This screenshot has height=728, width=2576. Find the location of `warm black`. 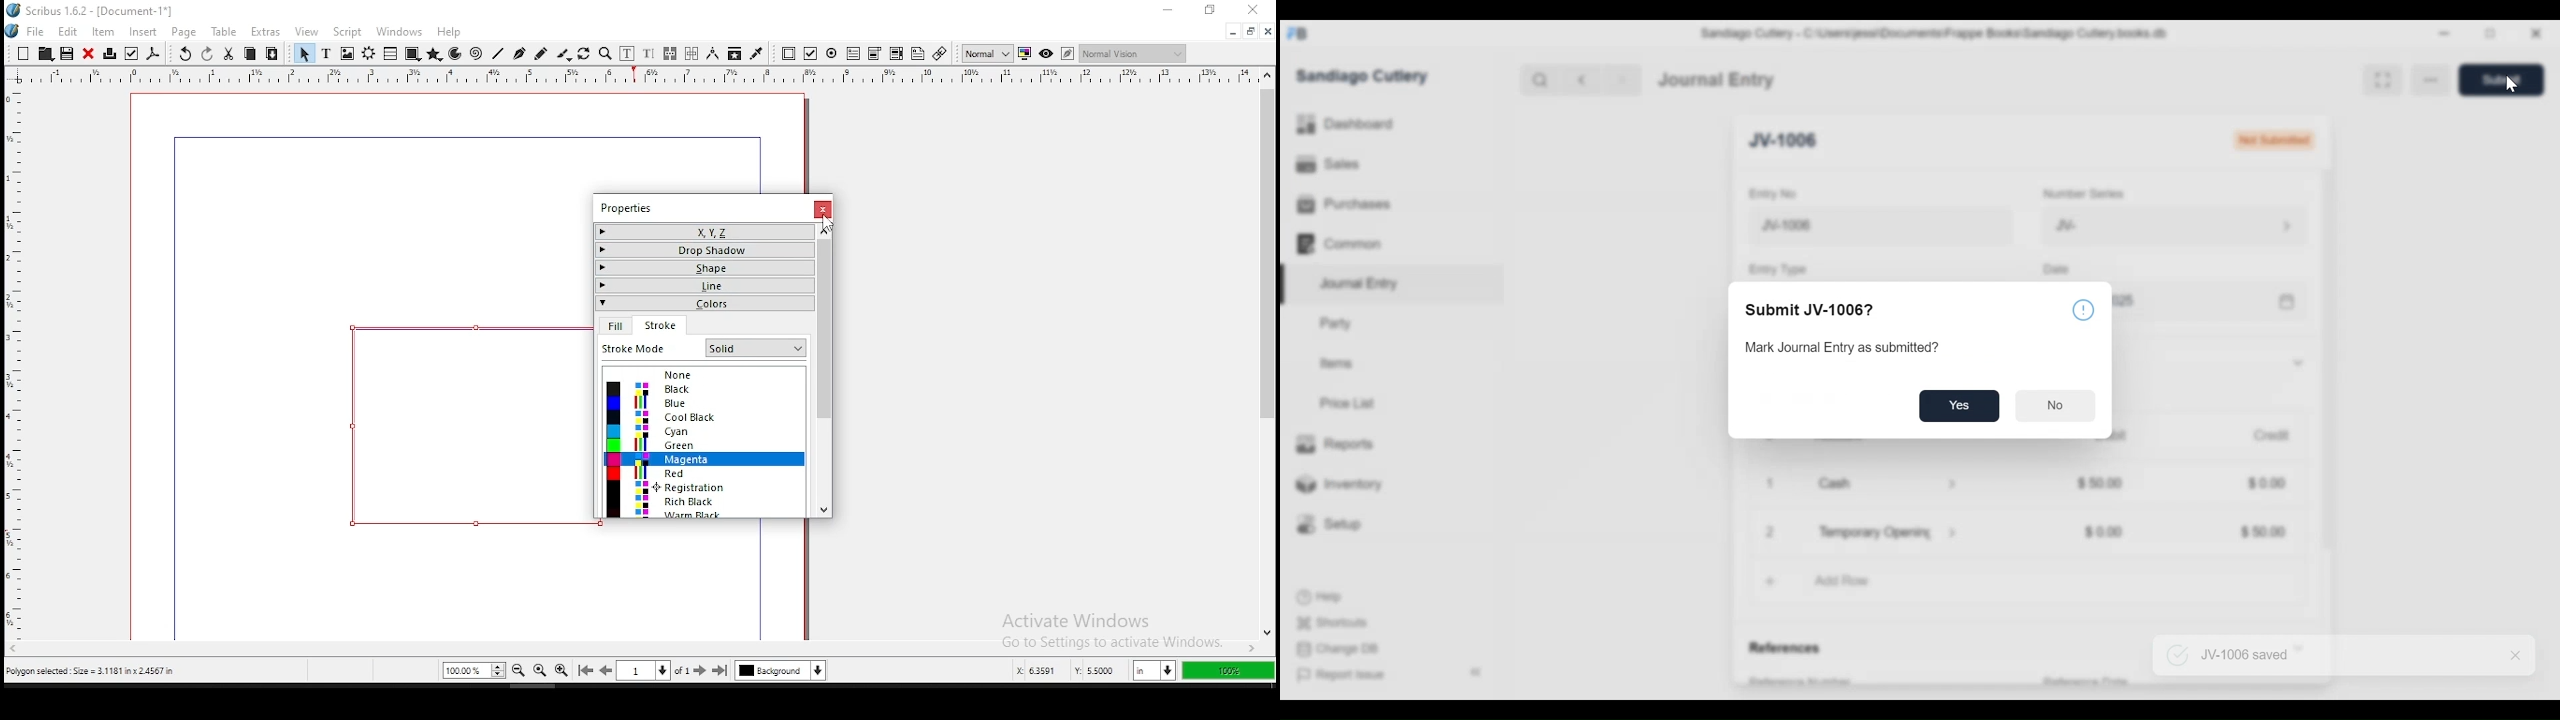

warm black is located at coordinates (704, 513).